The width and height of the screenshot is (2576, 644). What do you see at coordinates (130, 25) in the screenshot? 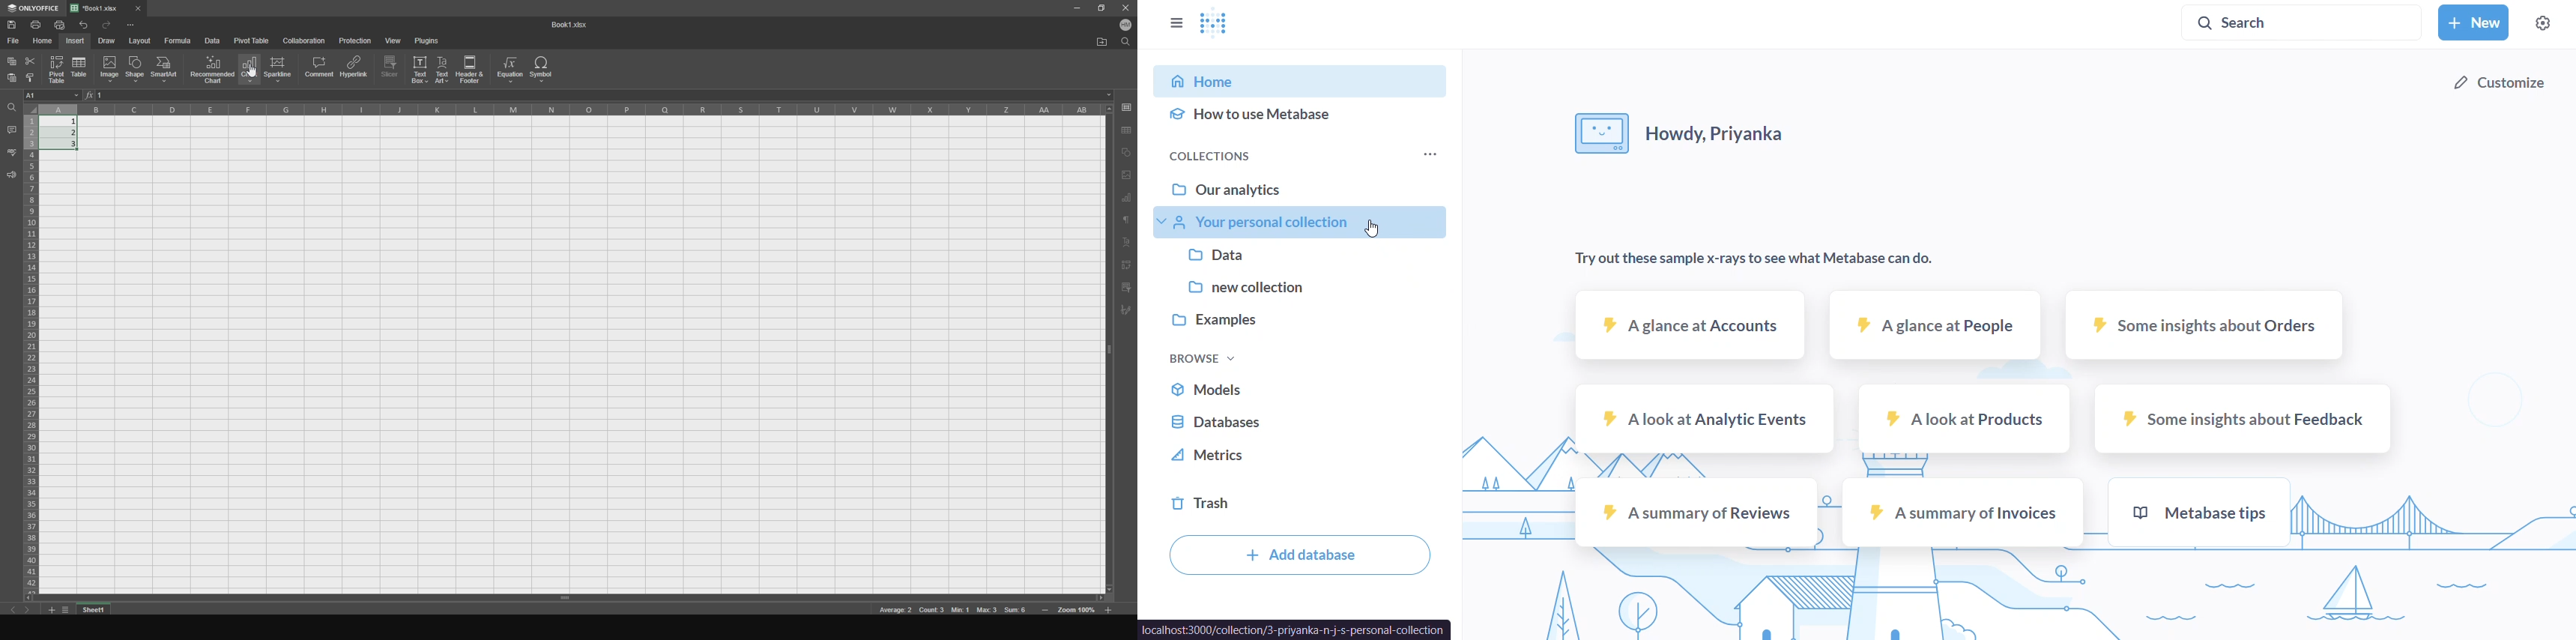
I see `options` at bounding box center [130, 25].